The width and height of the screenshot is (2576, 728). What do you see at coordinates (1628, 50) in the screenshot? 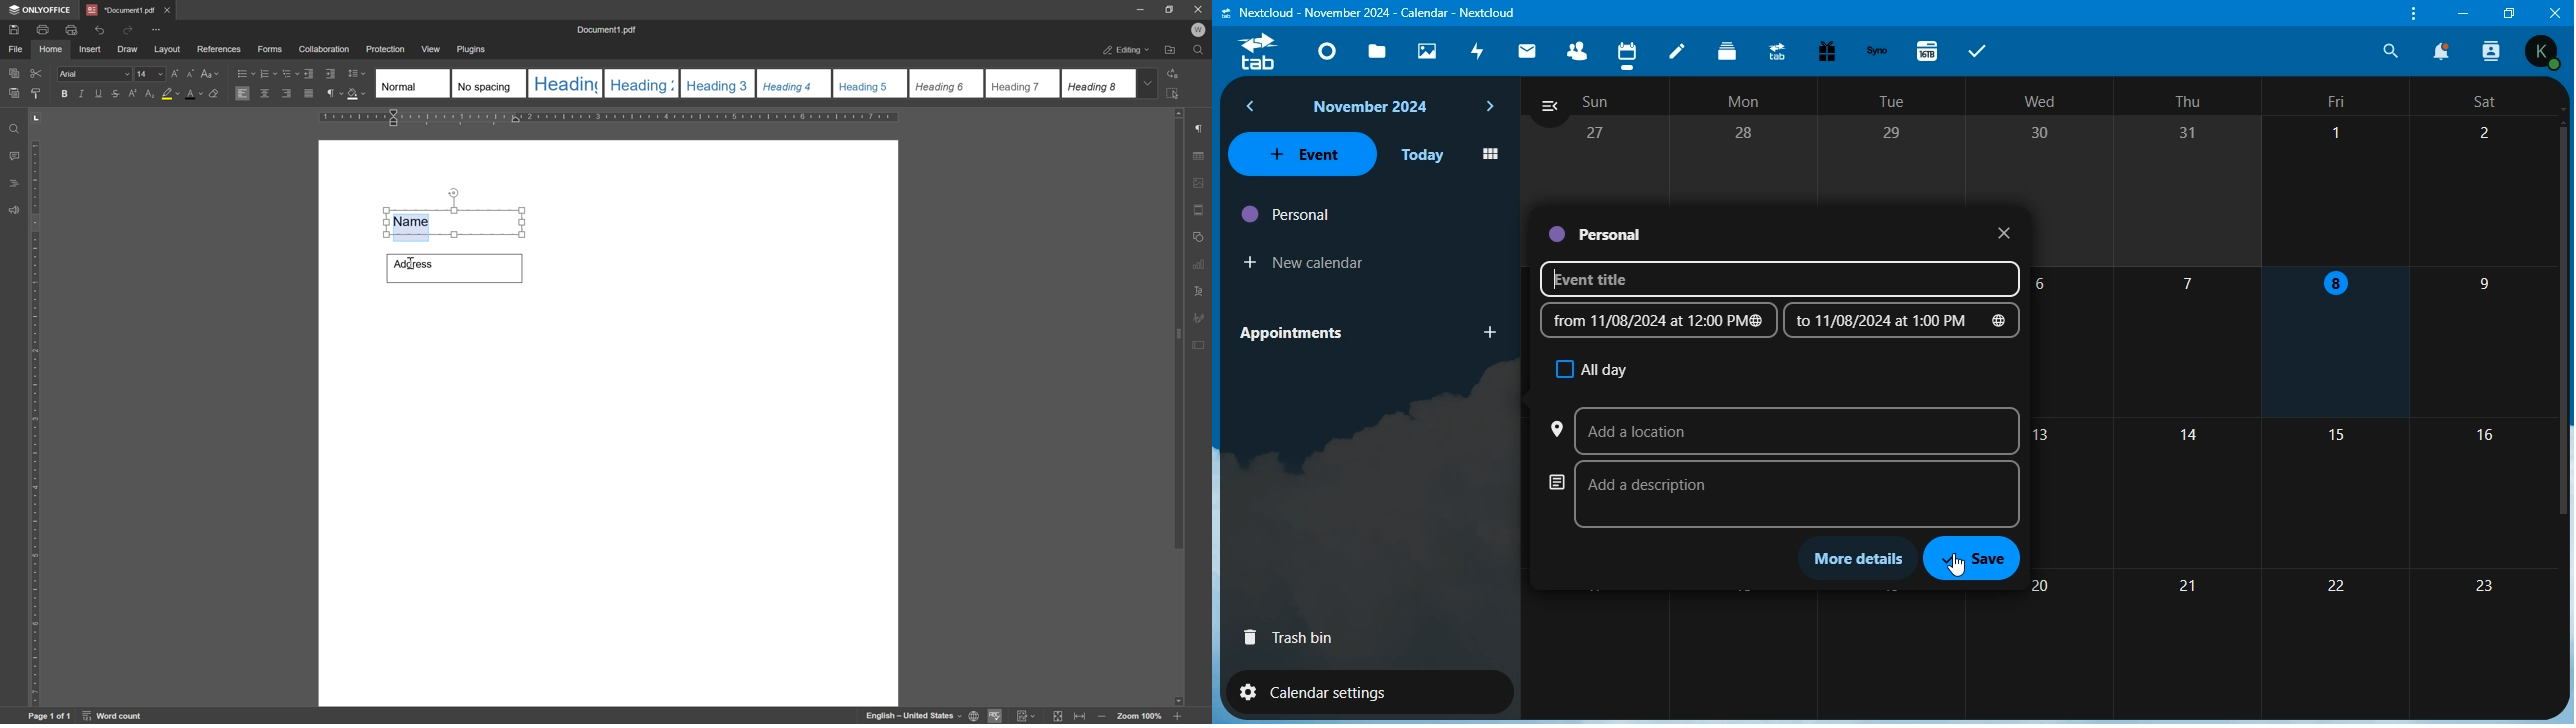
I see `calendar` at bounding box center [1628, 50].